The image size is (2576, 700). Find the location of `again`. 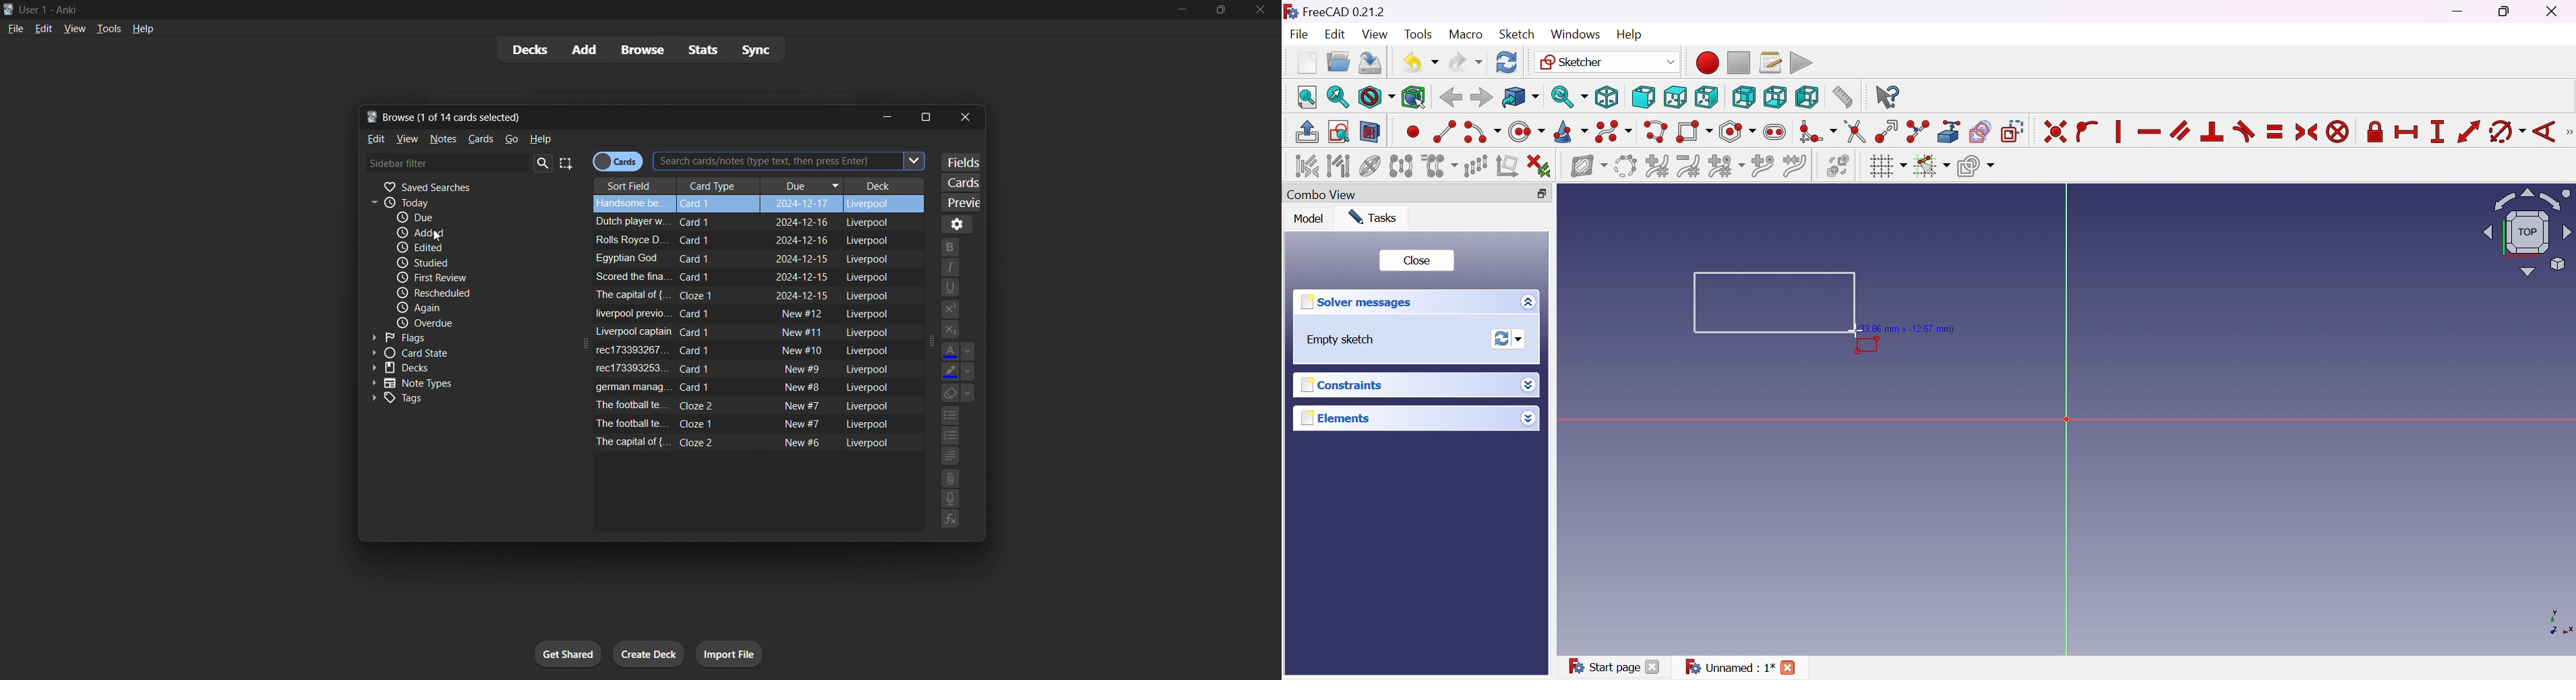

again is located at coordinates (475, 308).